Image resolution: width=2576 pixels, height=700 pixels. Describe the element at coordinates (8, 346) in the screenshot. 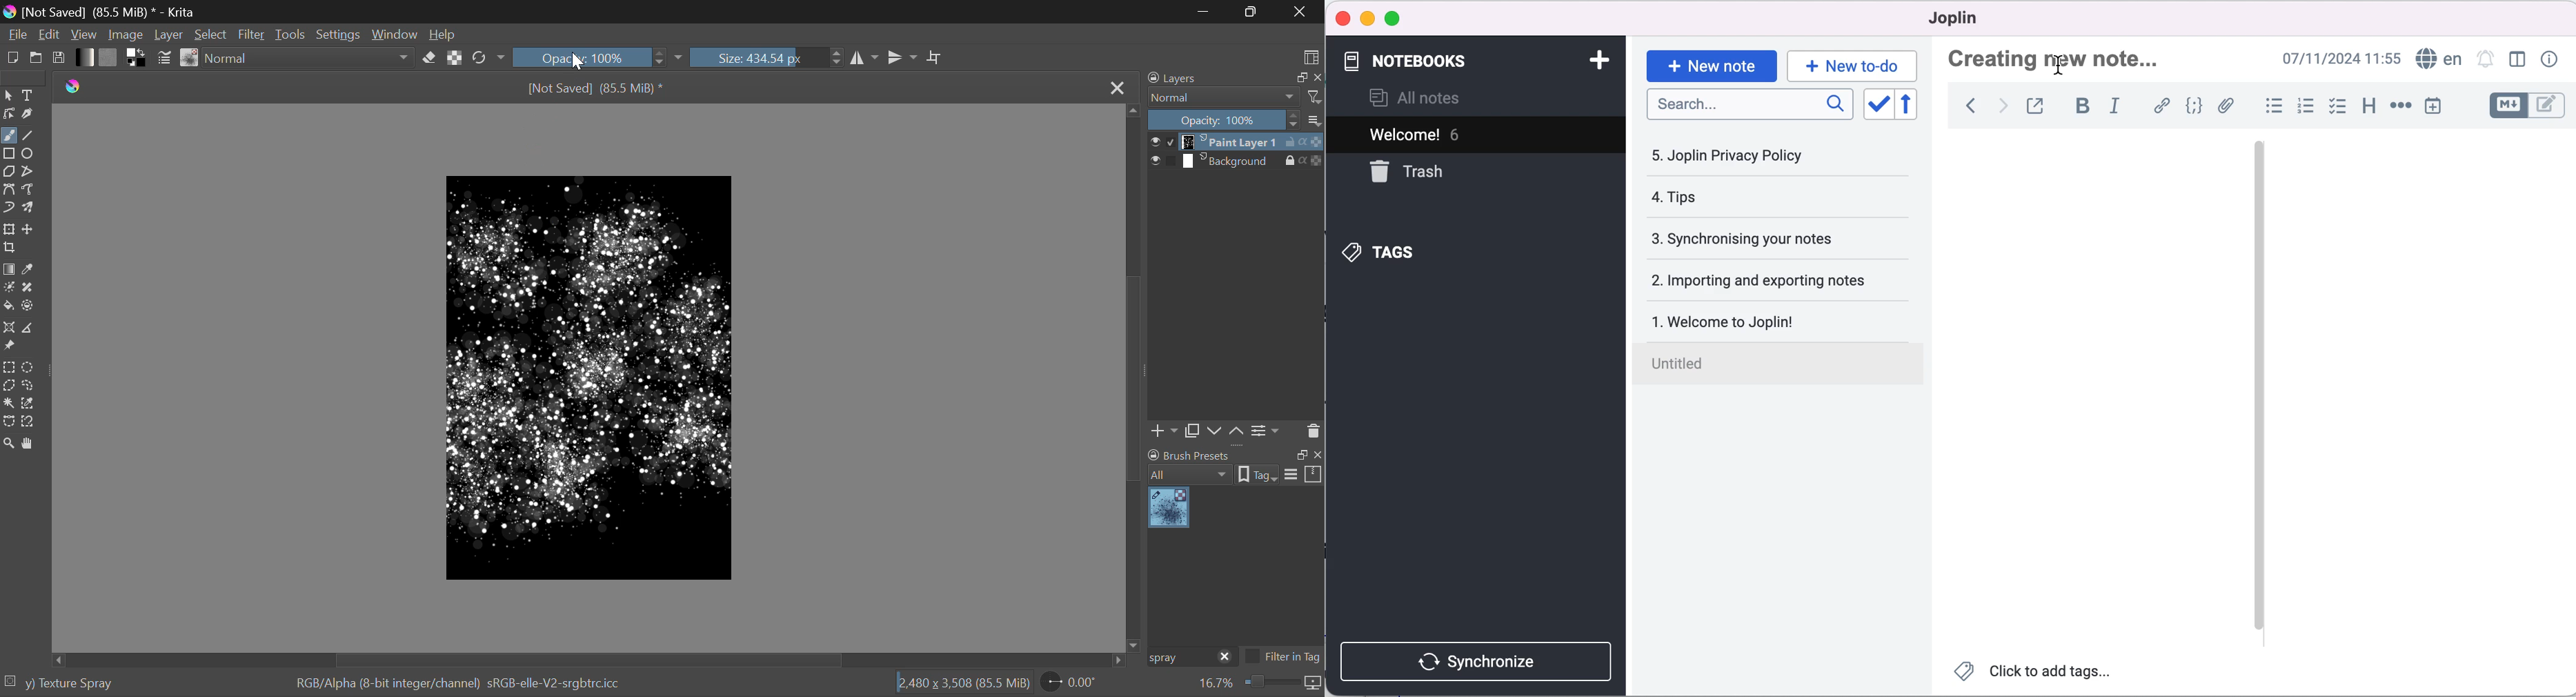

I see `Reference Images` at that location.